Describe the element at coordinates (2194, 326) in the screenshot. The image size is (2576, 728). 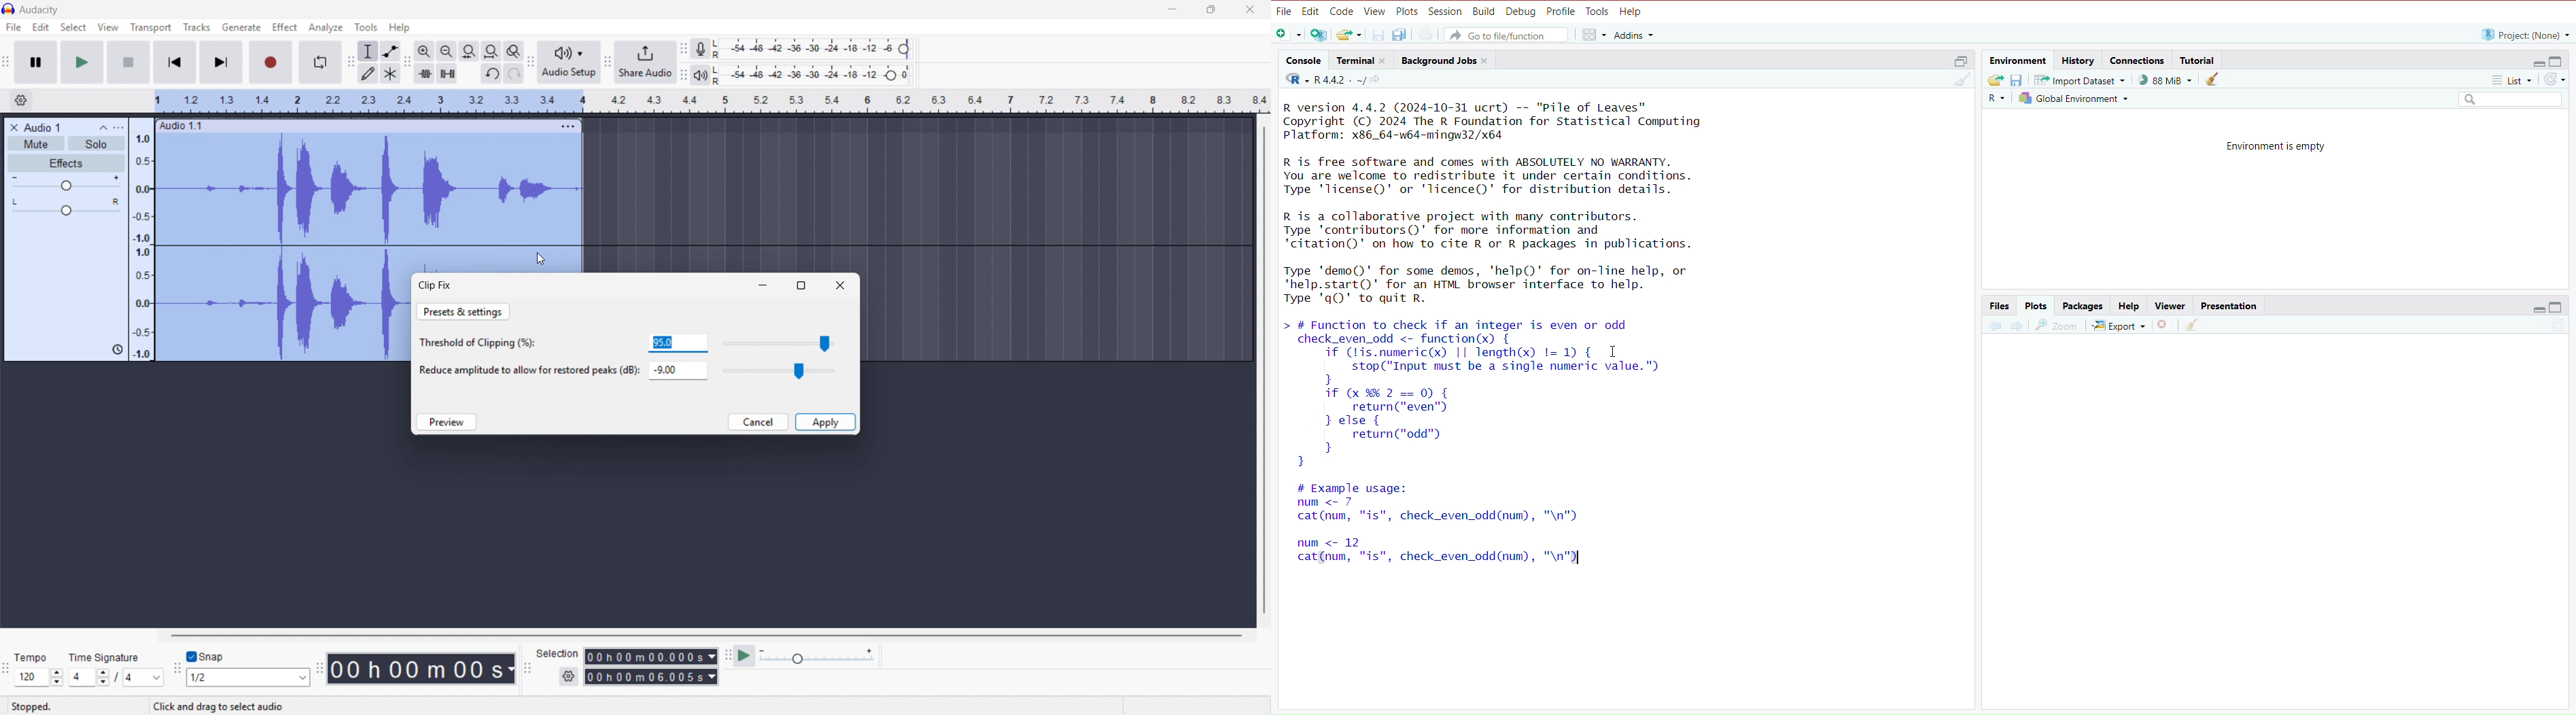
I see `clear all plot` at that location.